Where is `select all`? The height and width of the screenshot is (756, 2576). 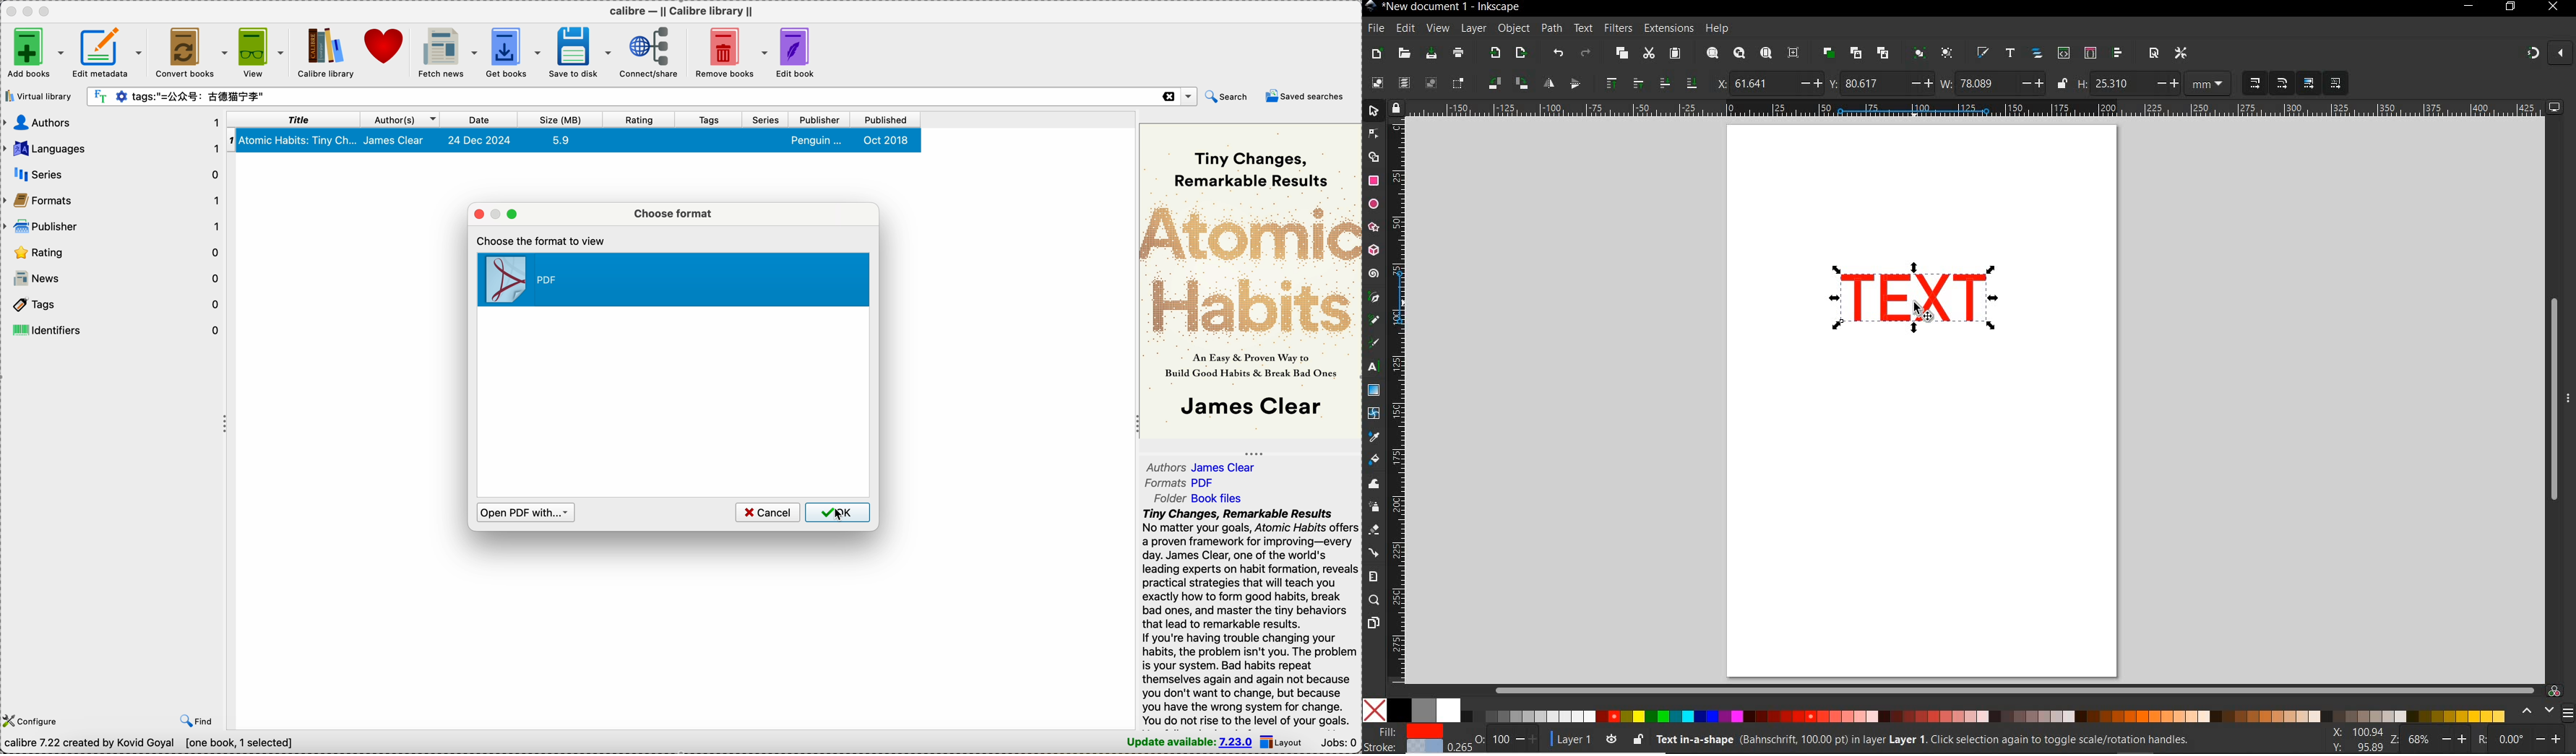
select all is located at coordinates (1377, 83).